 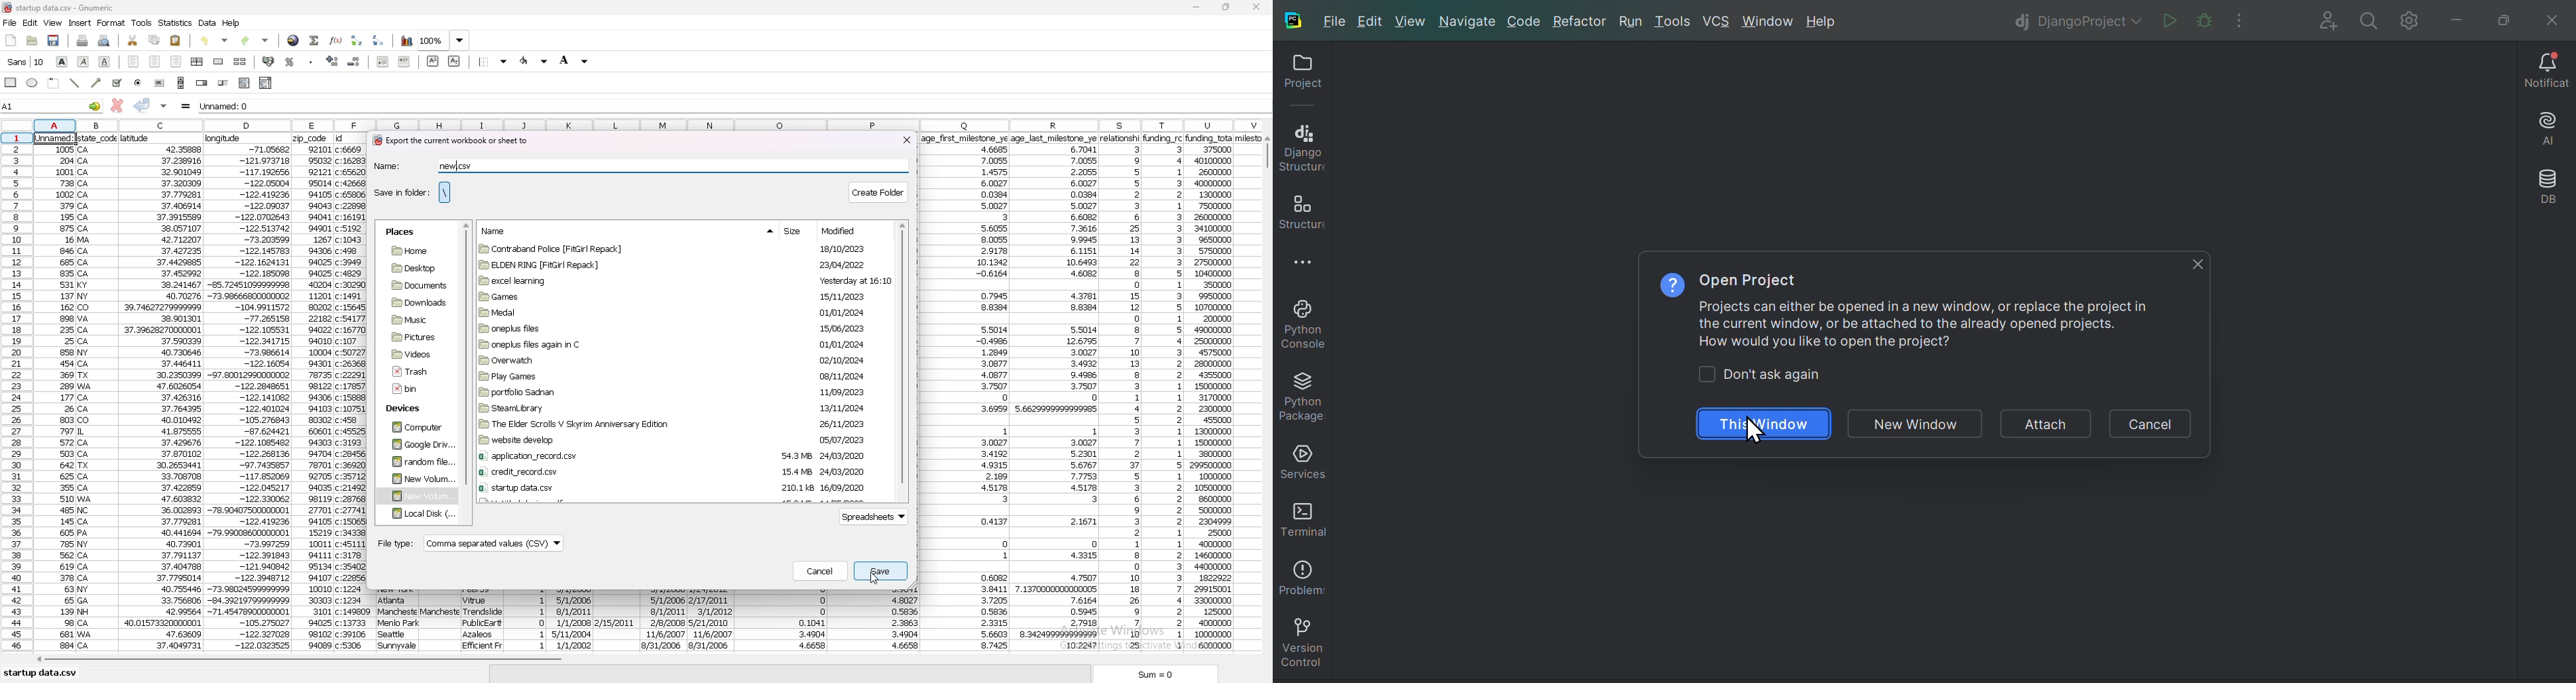 What do you see at coordinates (104, 41) in the screenshot?
I see `print preview` at bounding box center [104, 41].